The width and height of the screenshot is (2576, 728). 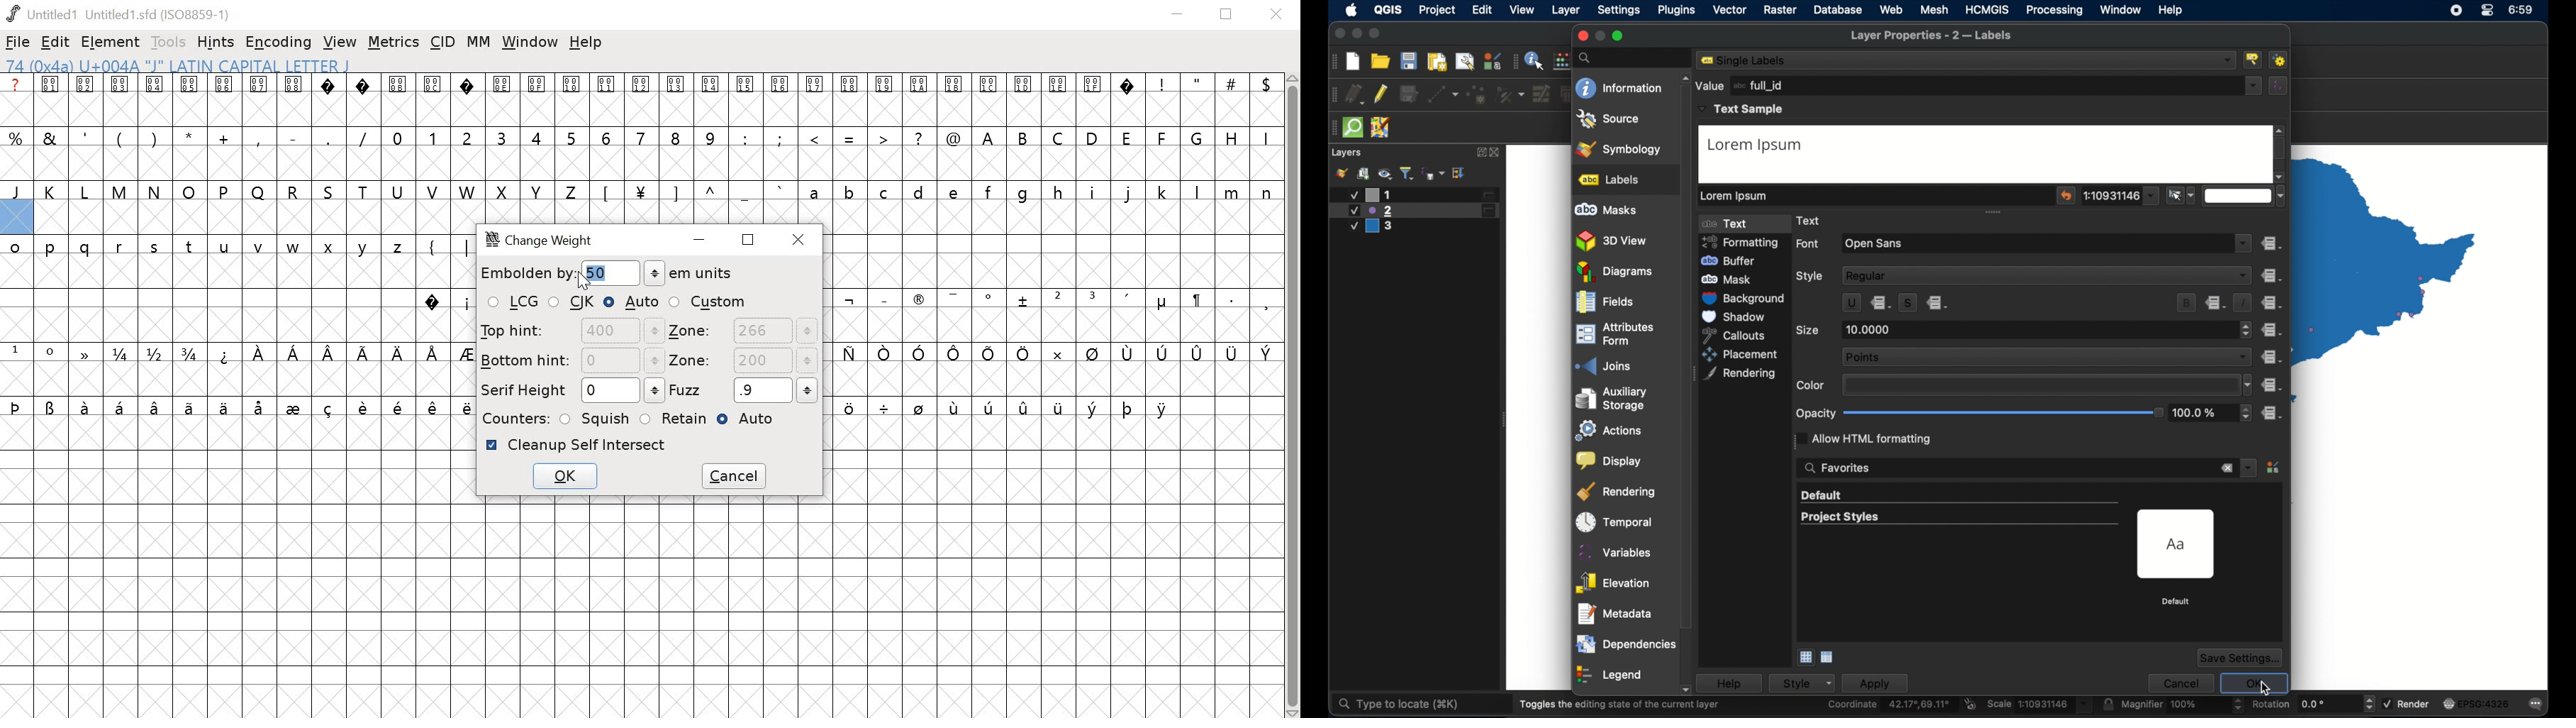 What do you see at coordinates (1615, 610) in the screenshot?
I see `metadata` at bounding box center [1615, 610].